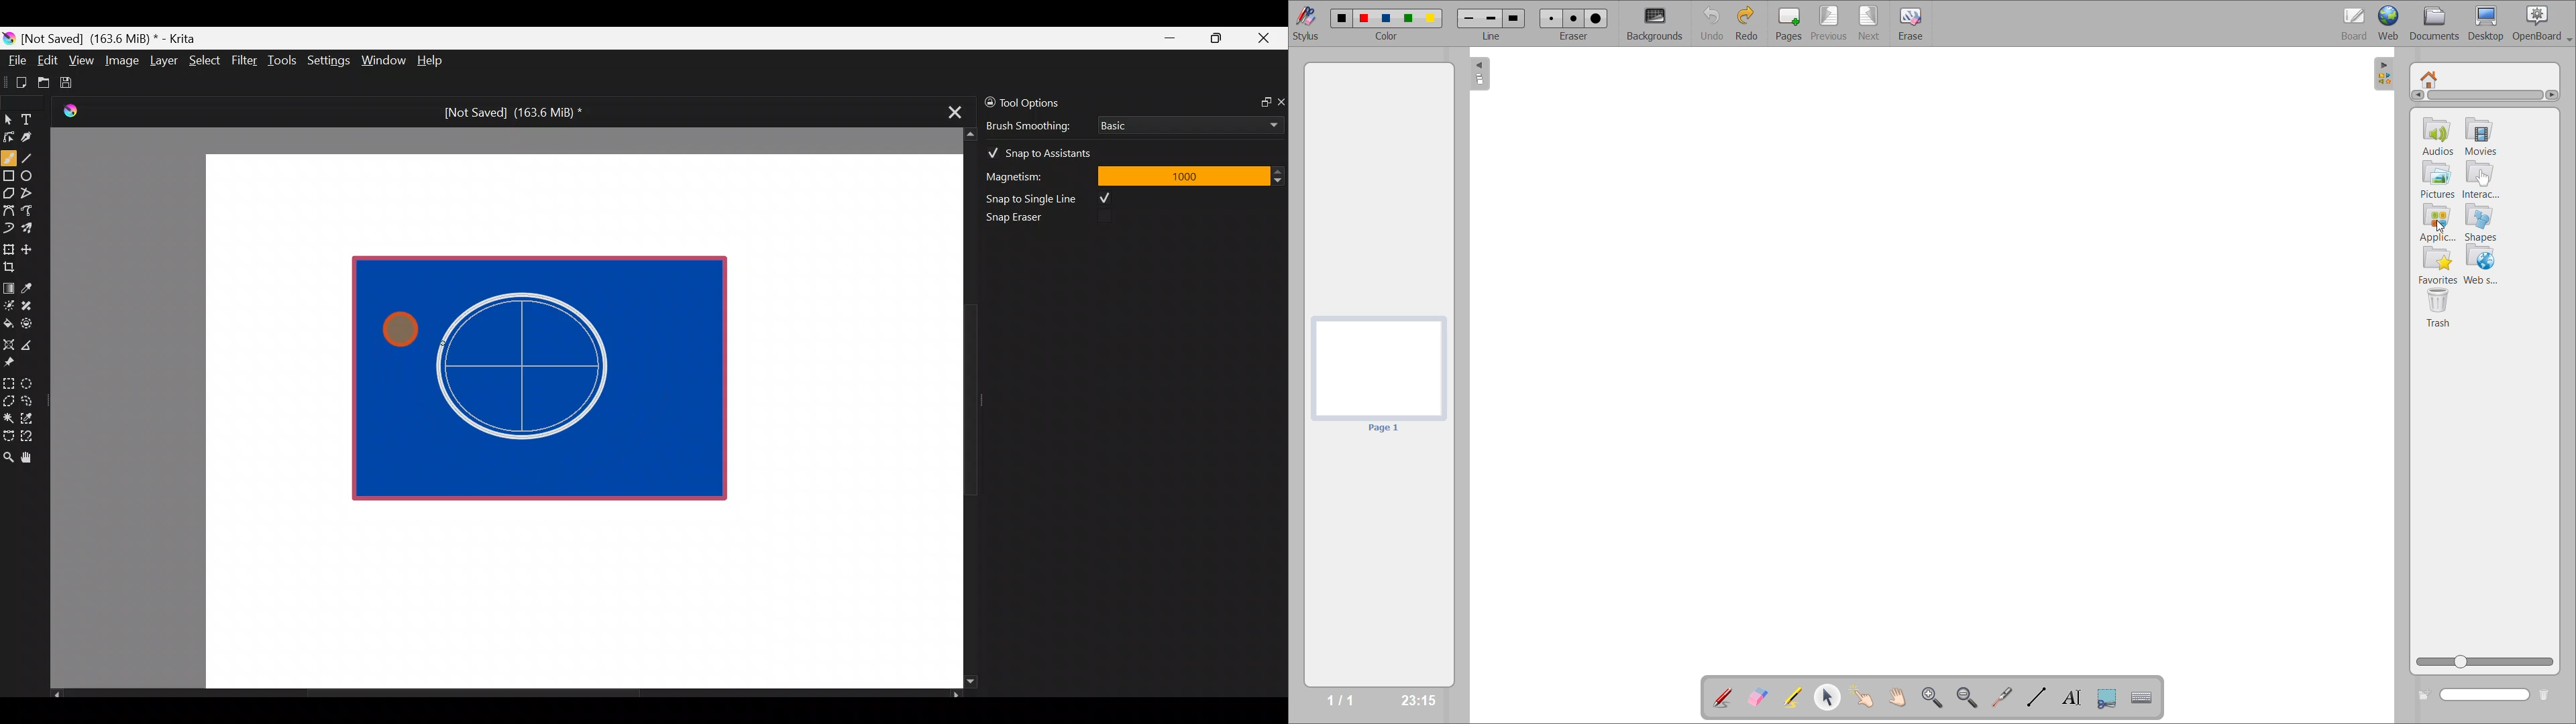  I want to click on next, so click(1871, 21).